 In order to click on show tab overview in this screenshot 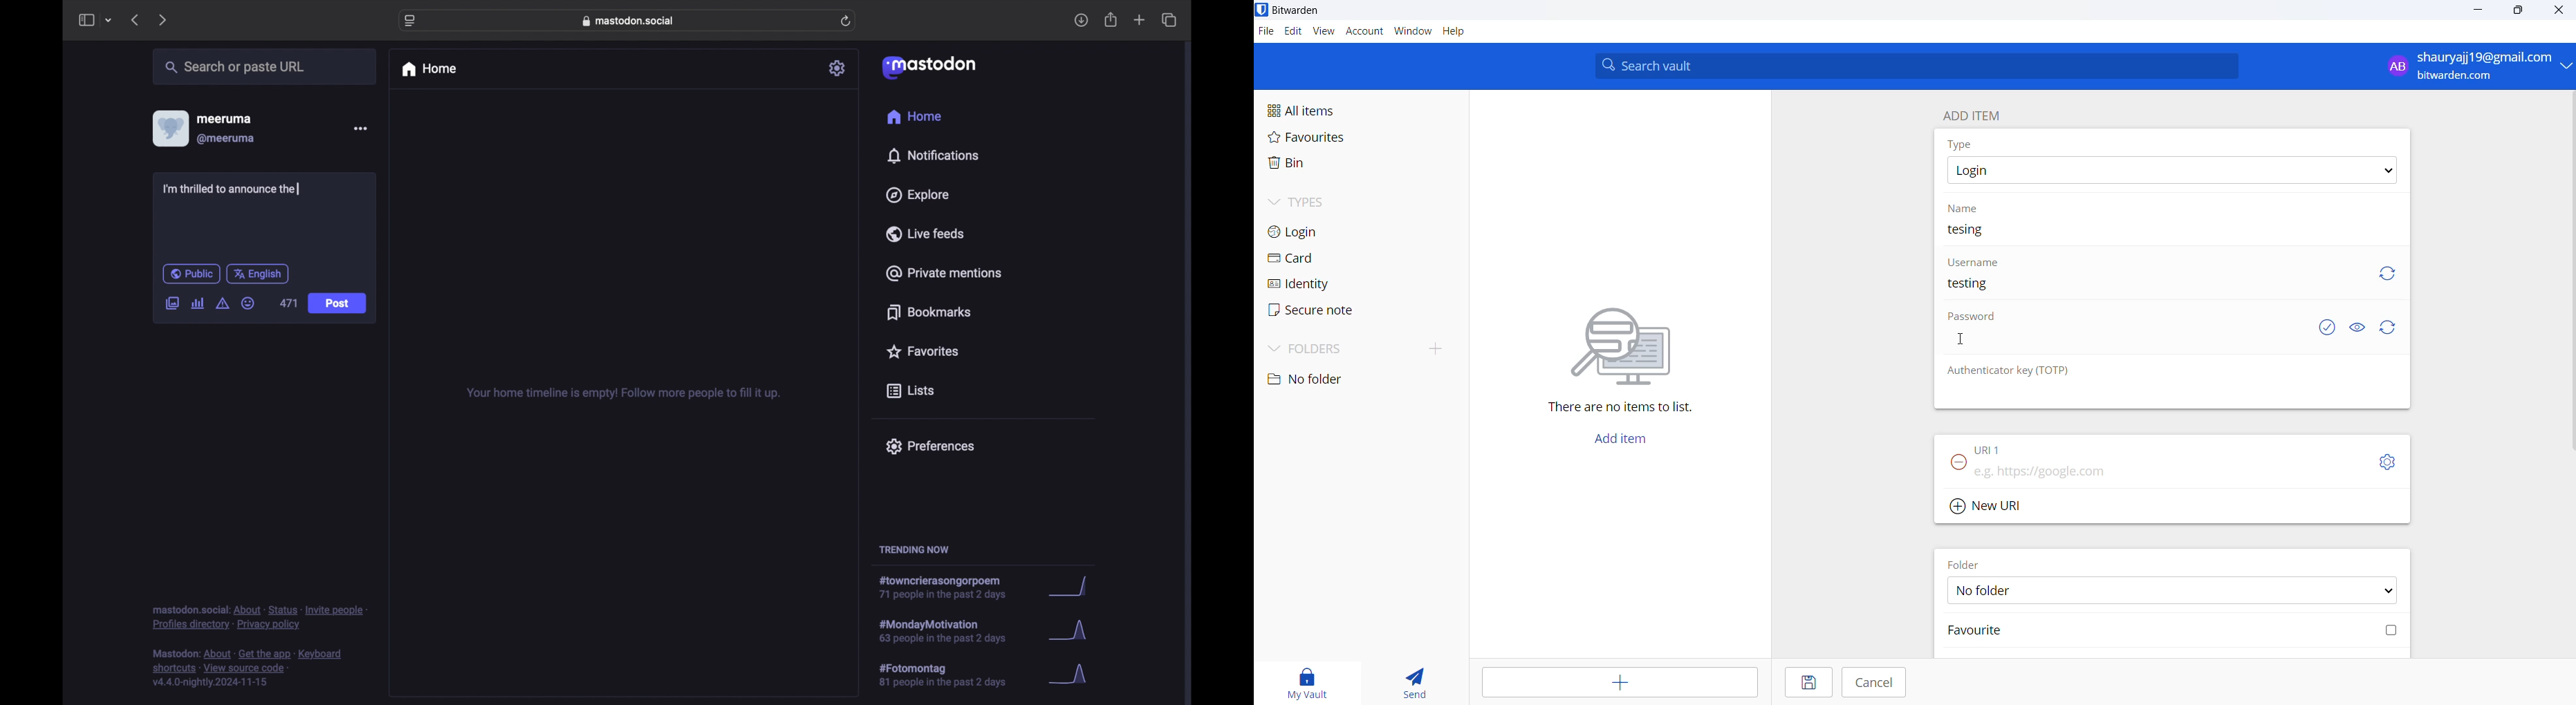, I will do `click(1170, 20)`.